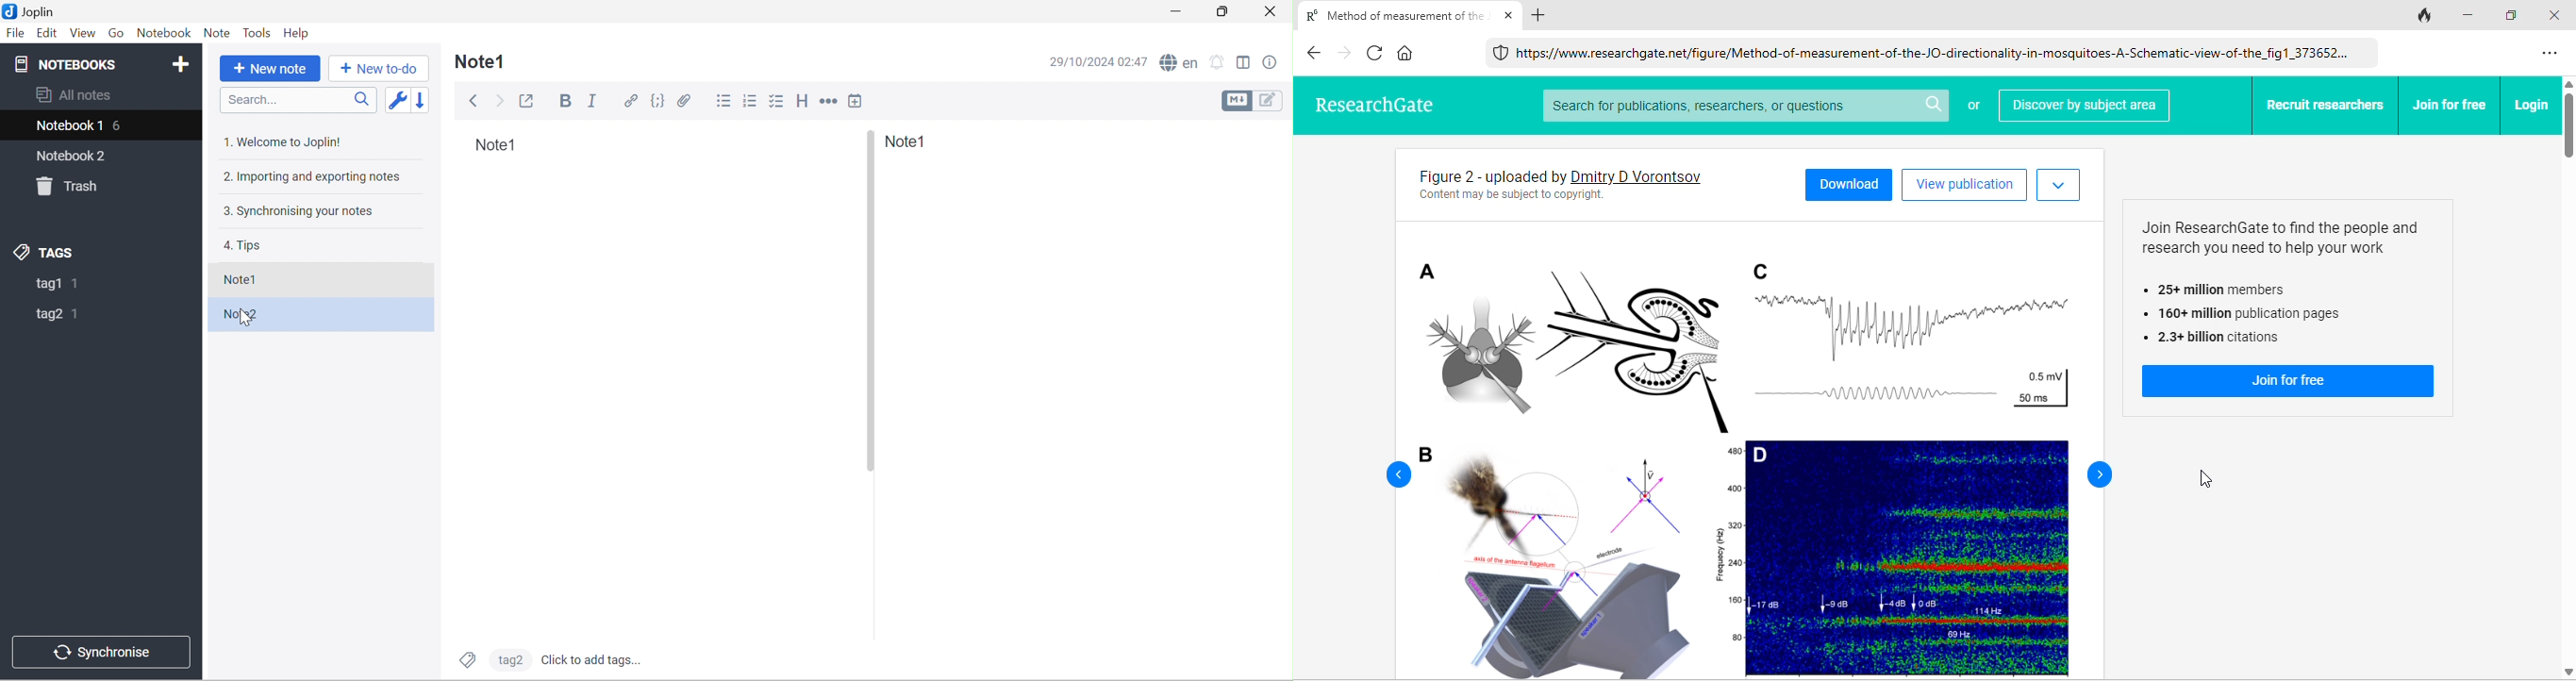  I want to click on Join ResearchGate to find the people and
research you need to help your work, so click(2269, 237).